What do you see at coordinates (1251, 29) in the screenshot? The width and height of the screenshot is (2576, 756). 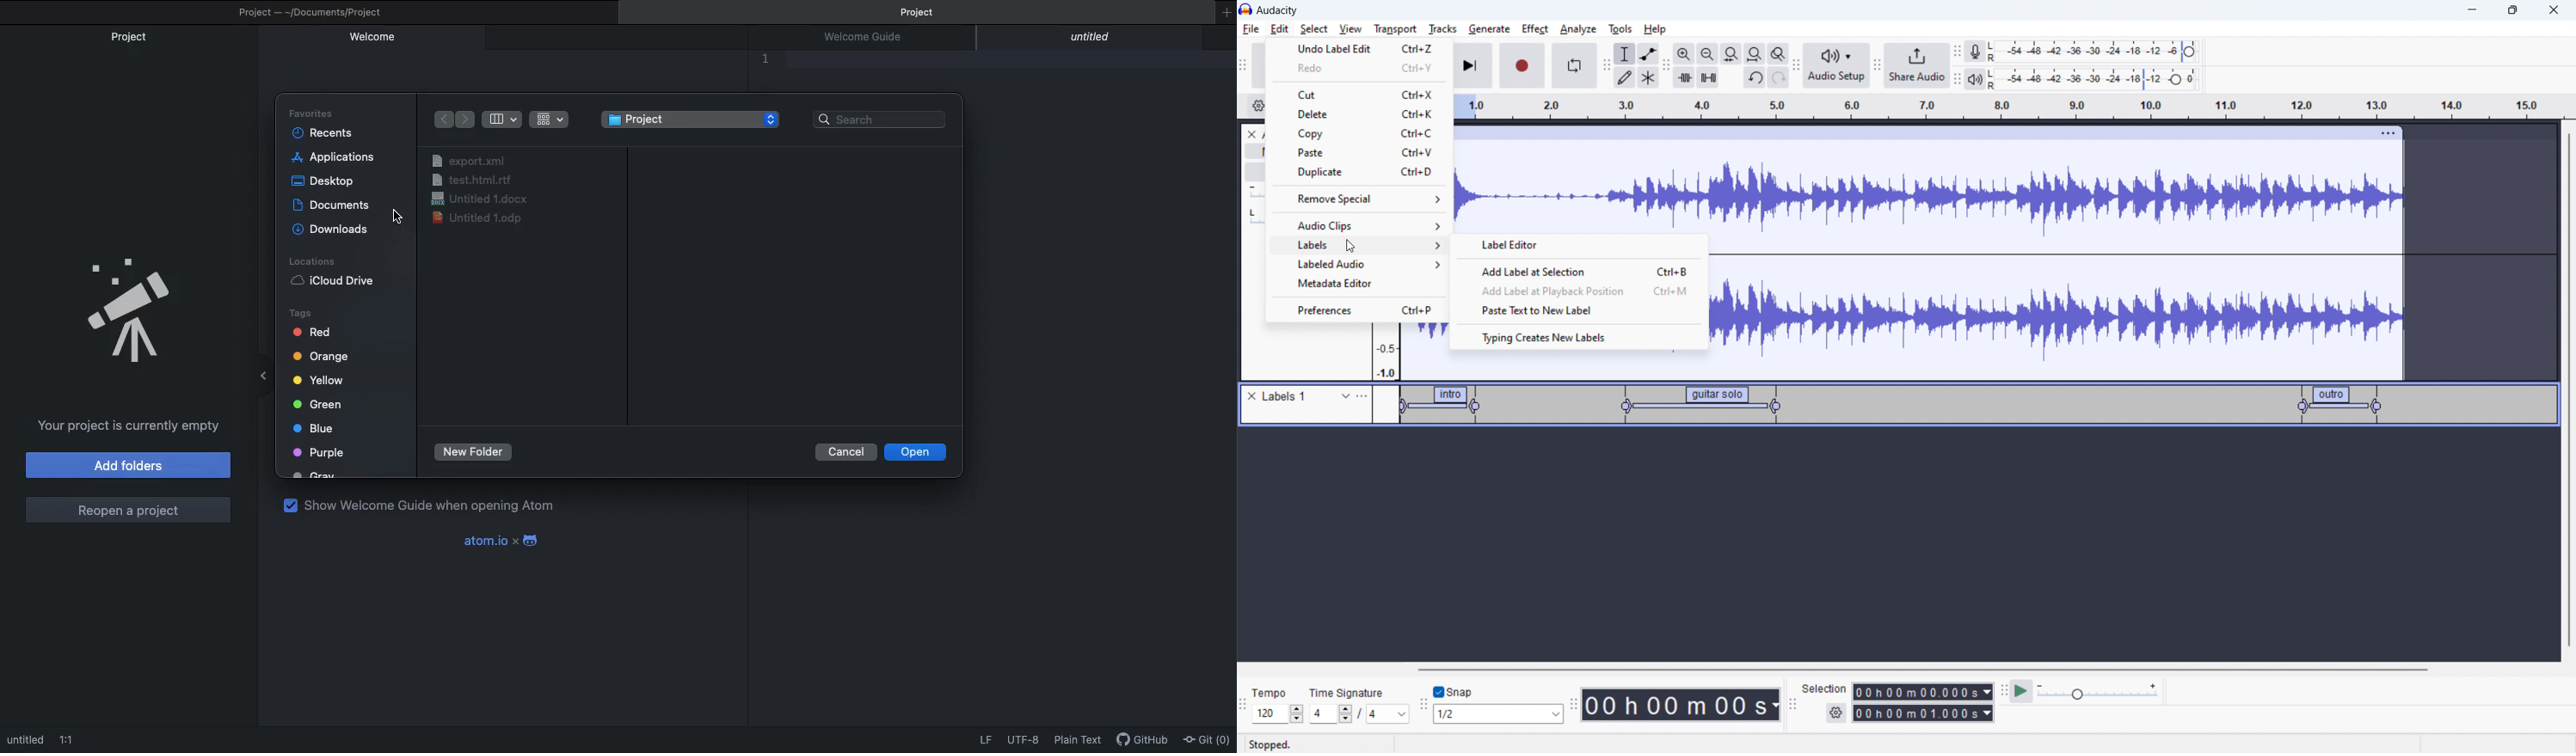 I see `file` at bounding box center [1251, 29].